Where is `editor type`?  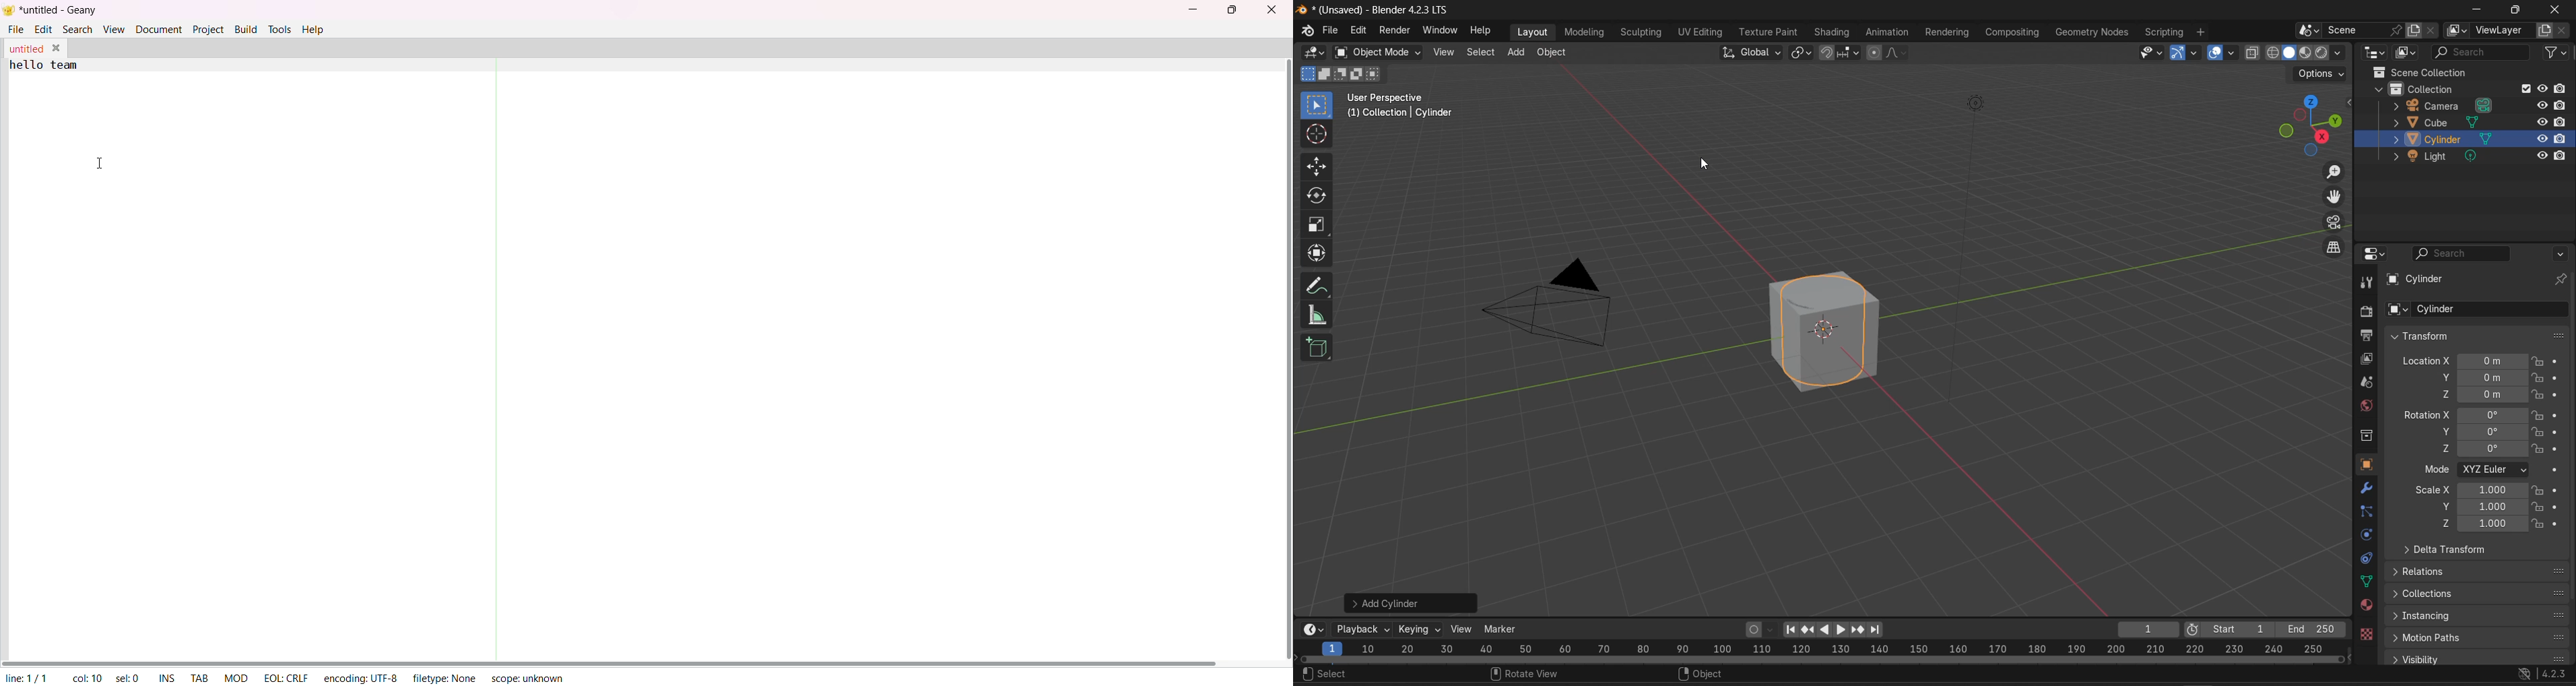 editor type is located at coordinates (1309, 52).